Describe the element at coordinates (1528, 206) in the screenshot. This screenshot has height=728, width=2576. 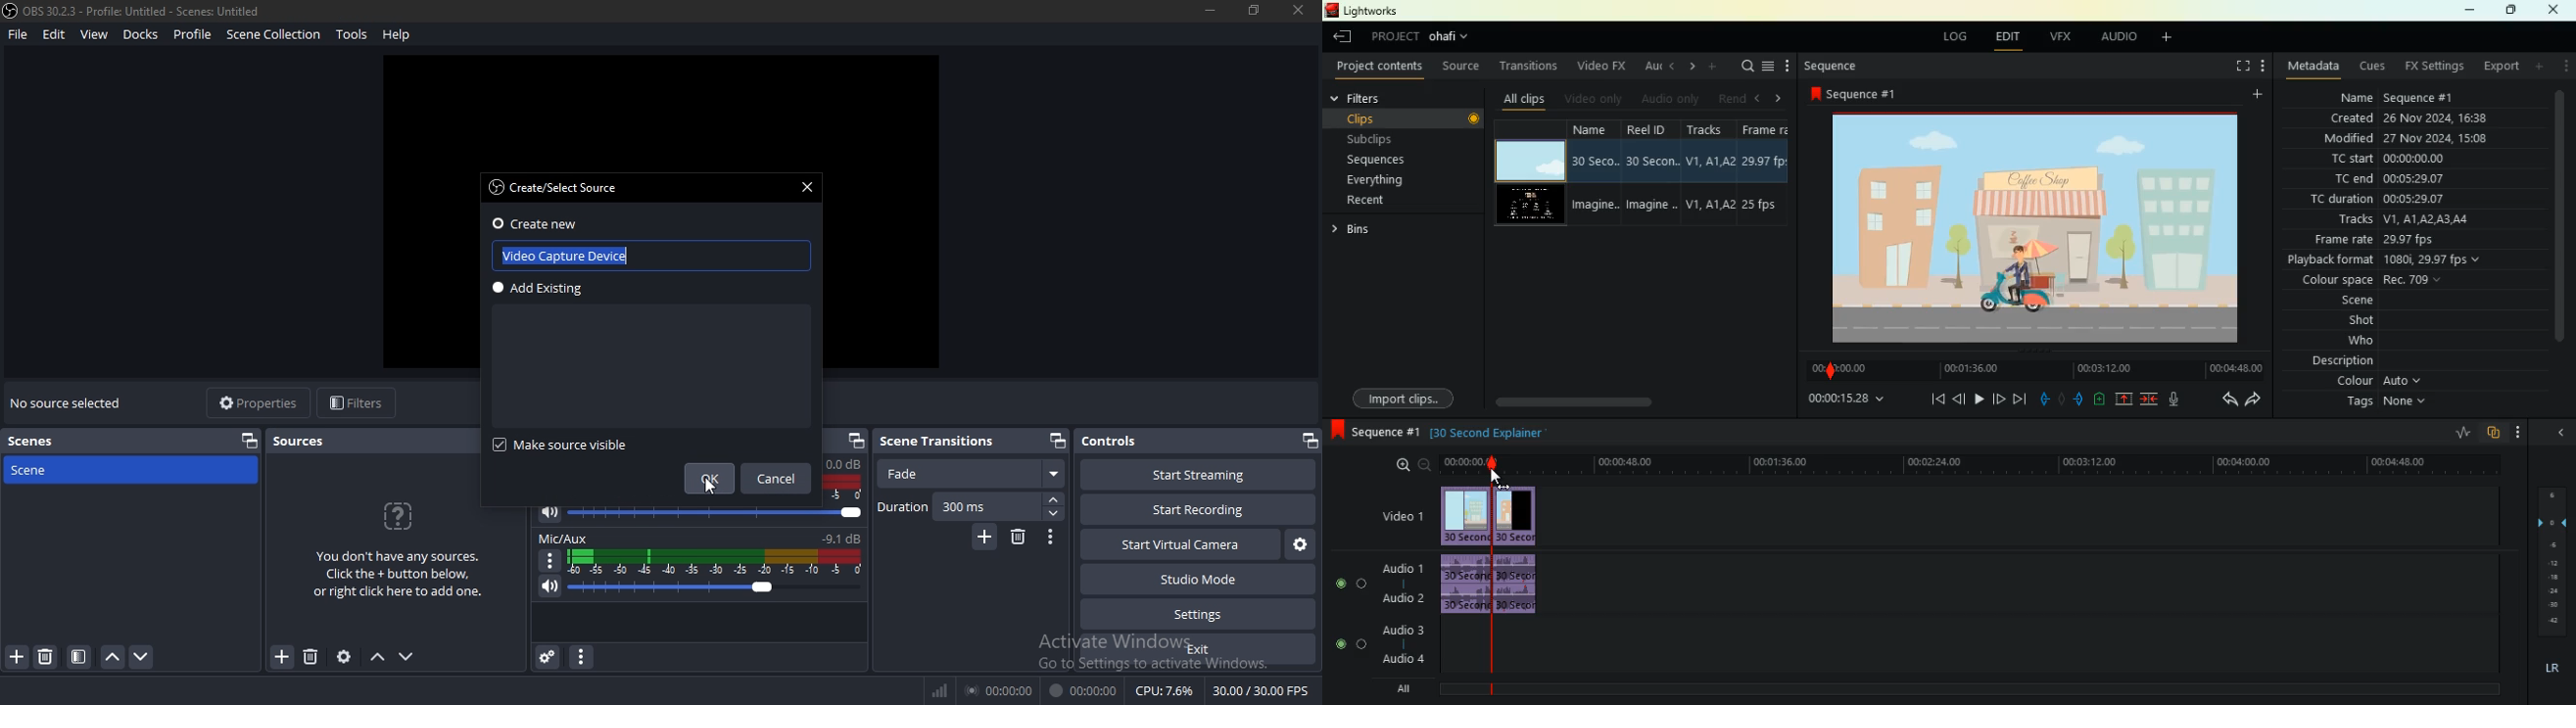
I see `video` at that location.